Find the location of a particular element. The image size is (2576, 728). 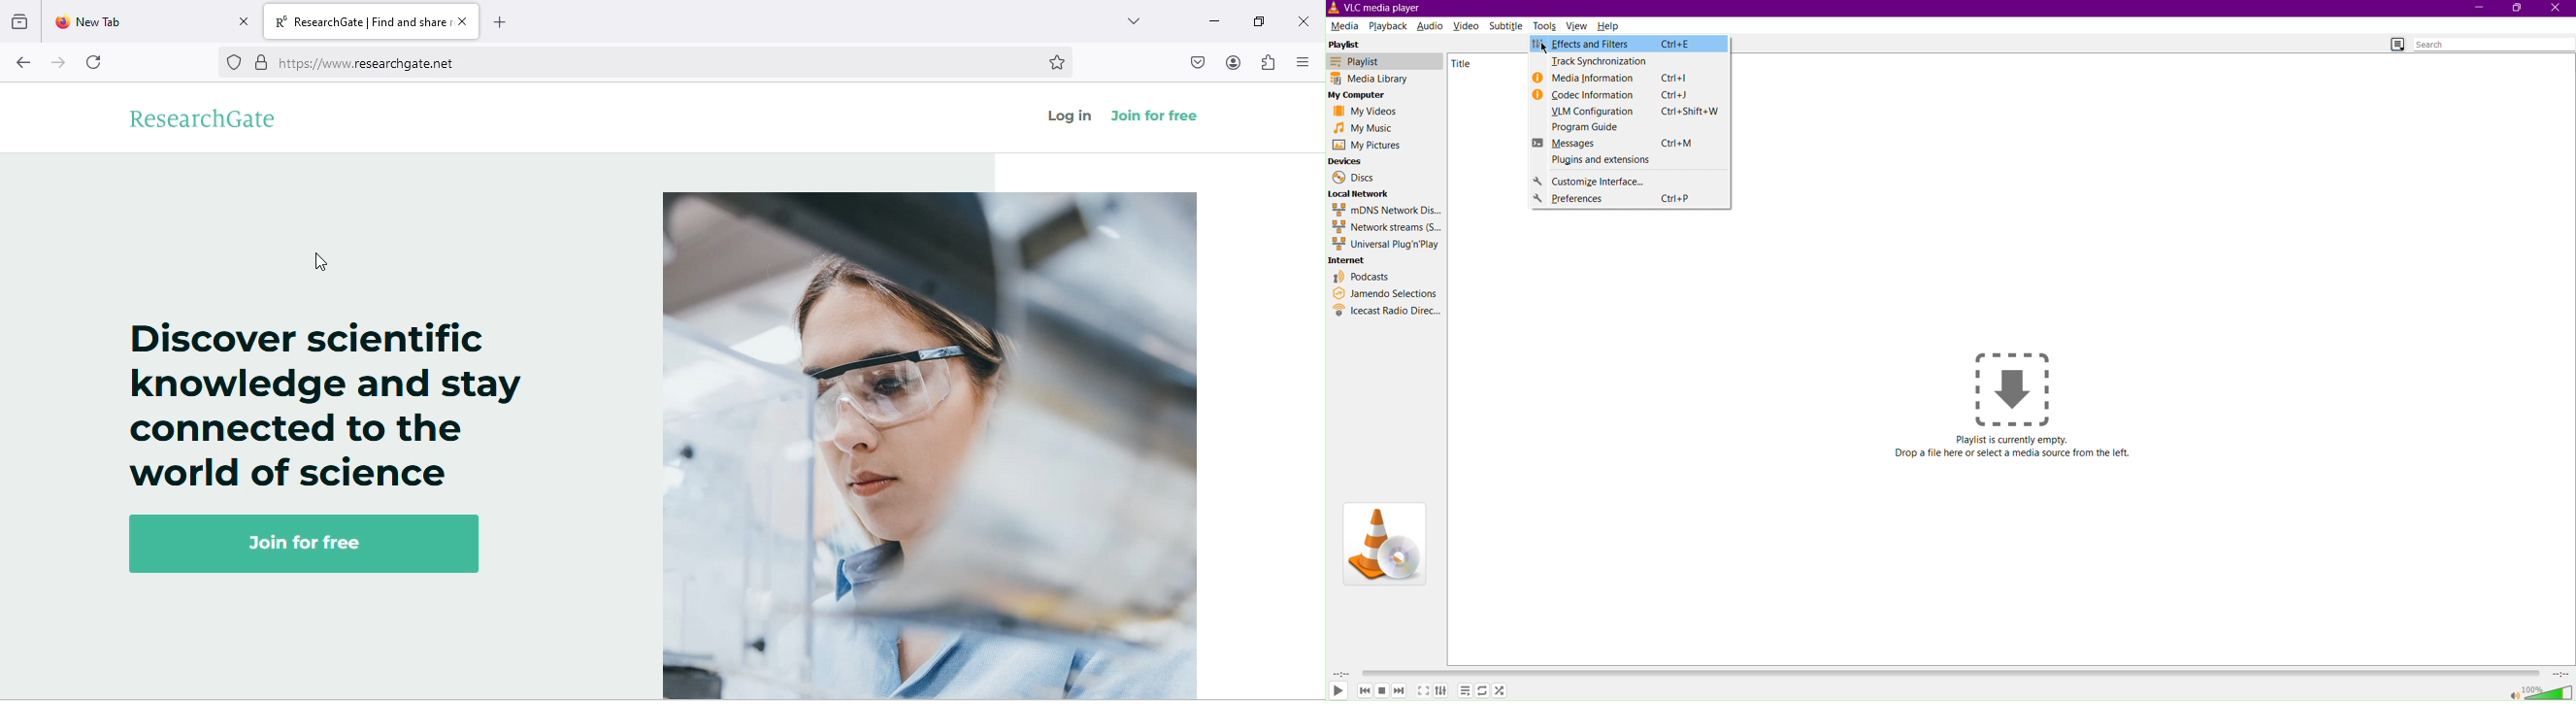

View is located at coordinates (1578, 25).